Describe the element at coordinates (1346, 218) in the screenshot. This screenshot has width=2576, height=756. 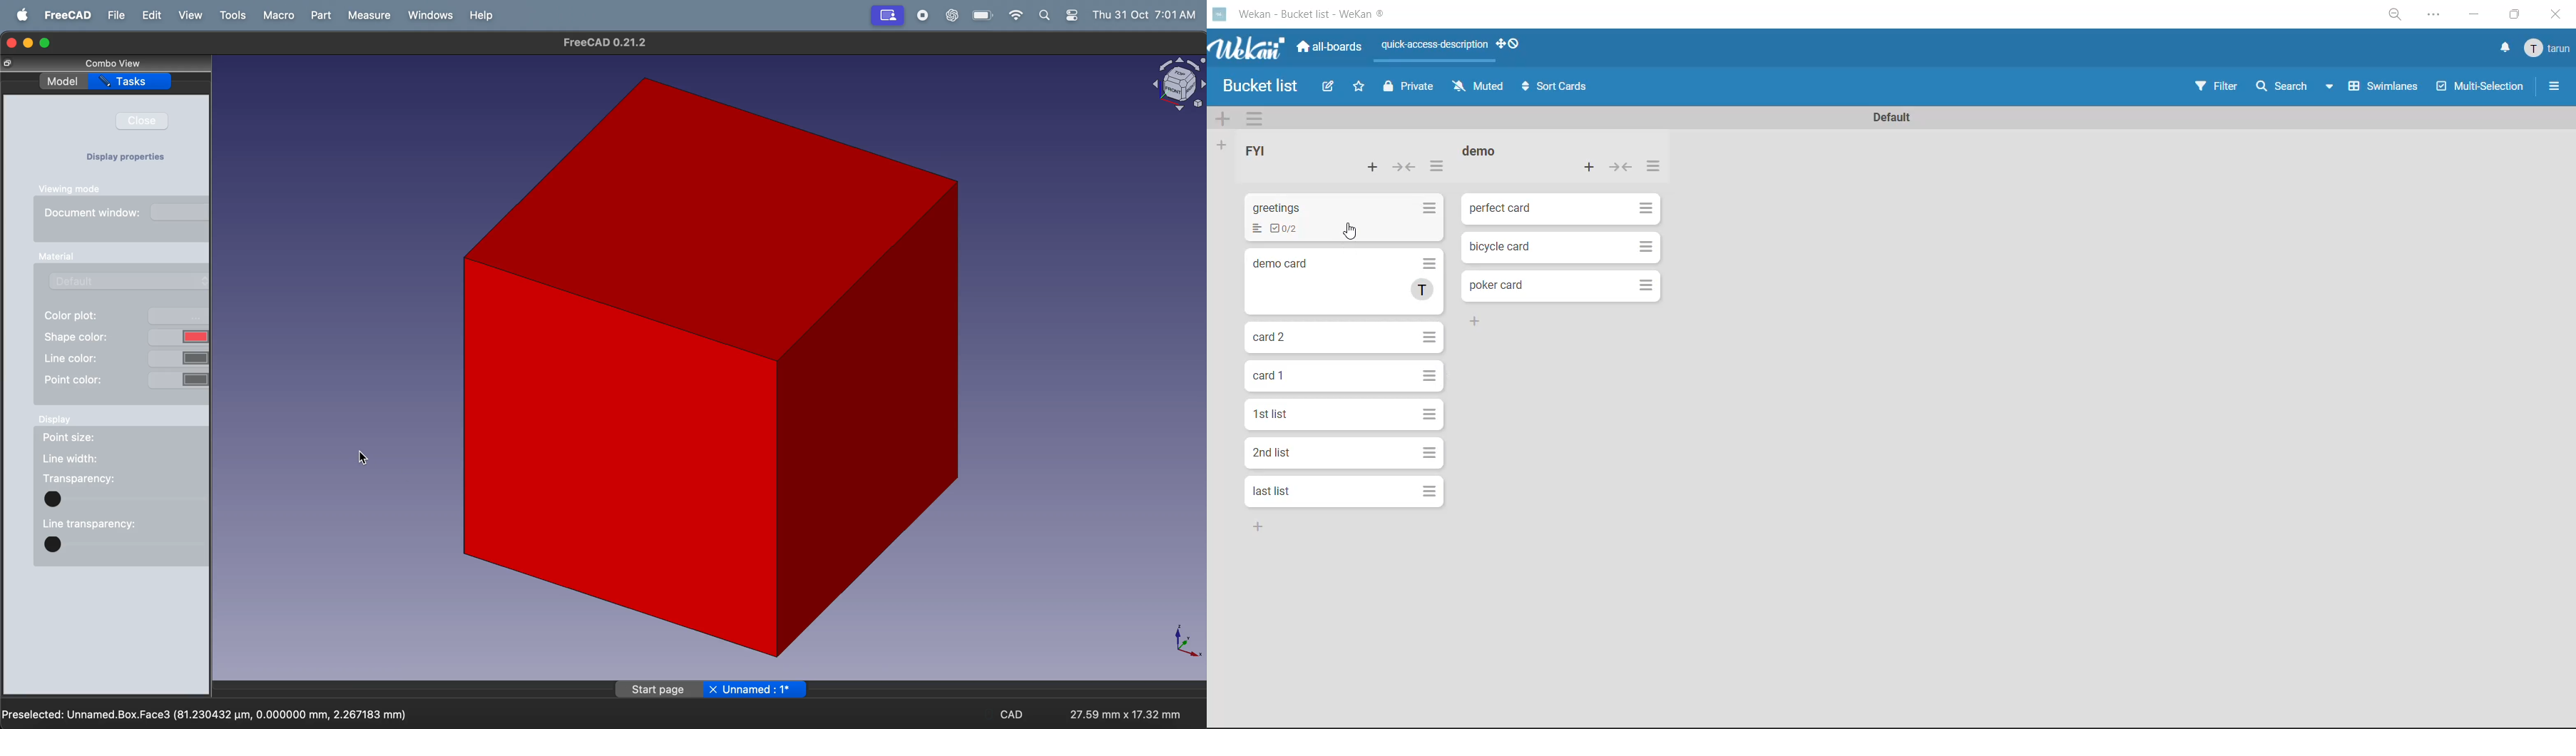
I see `card 1` at that location.